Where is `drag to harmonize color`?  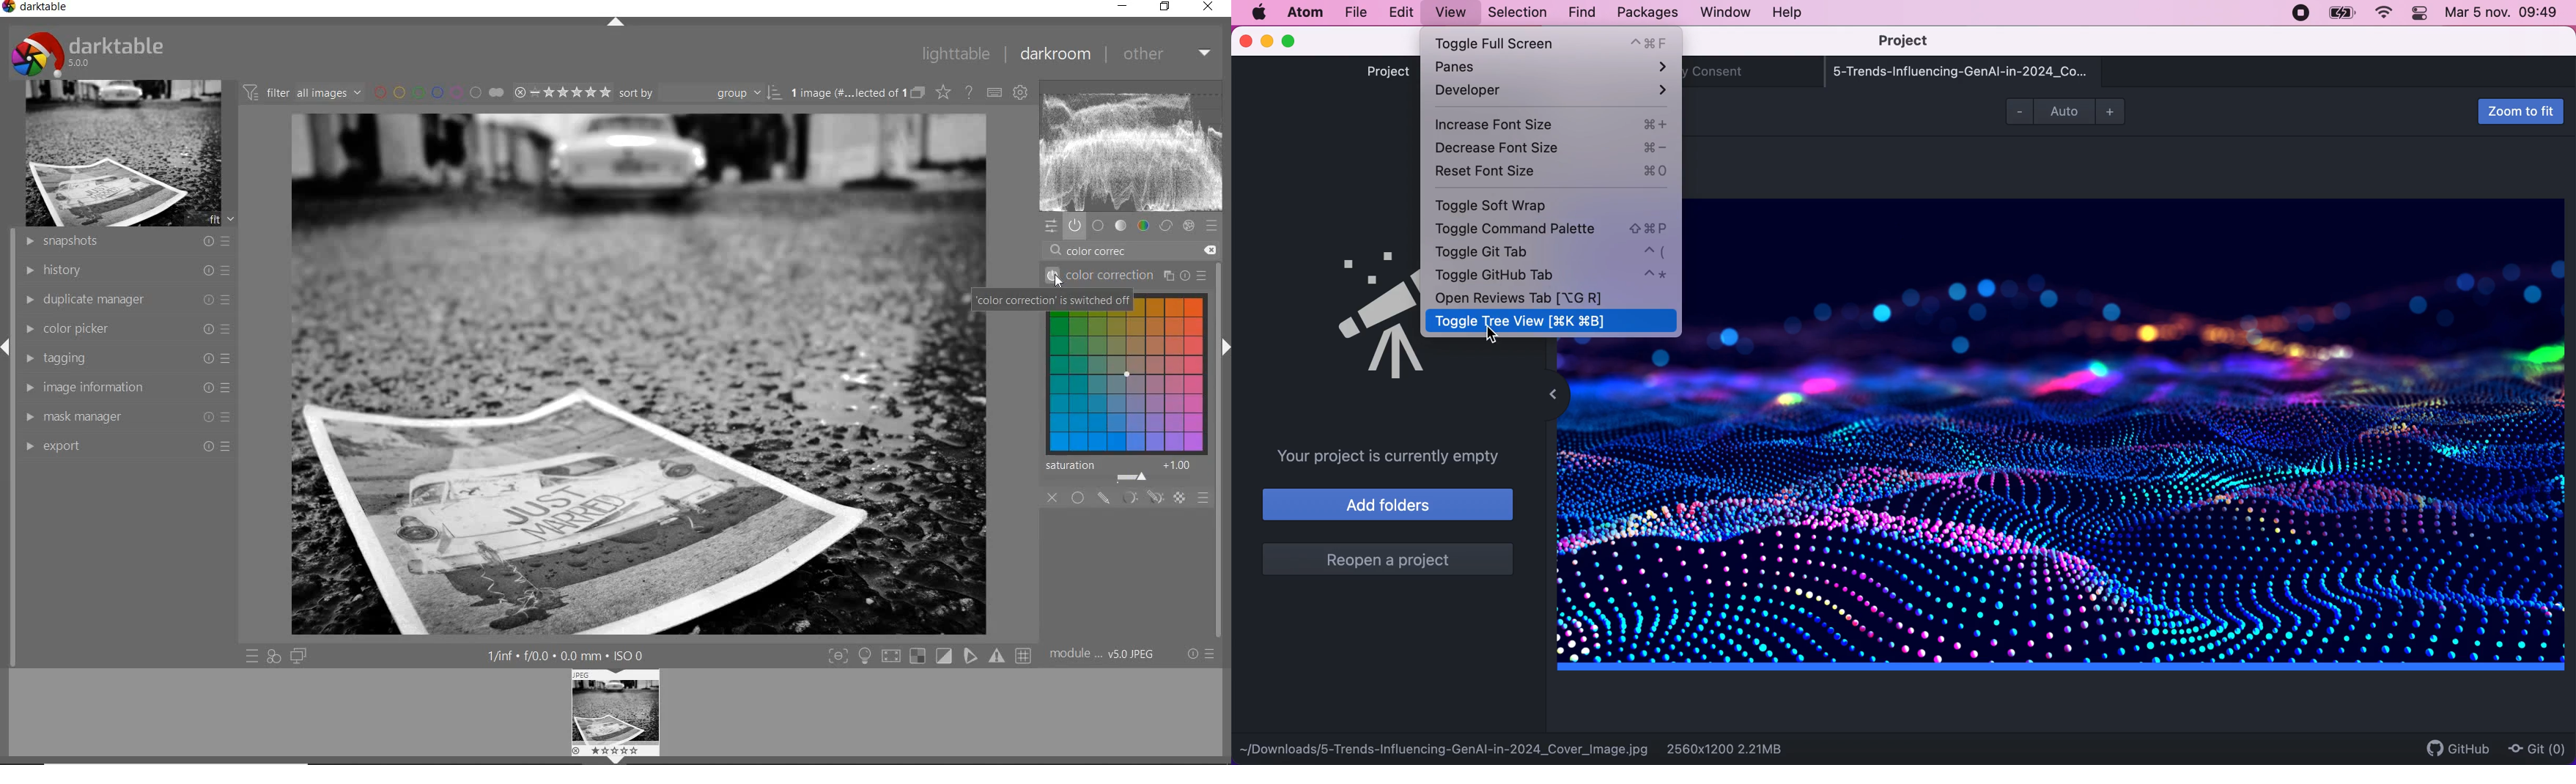 drag to harmonize color is located at coordinates (1129, 377).